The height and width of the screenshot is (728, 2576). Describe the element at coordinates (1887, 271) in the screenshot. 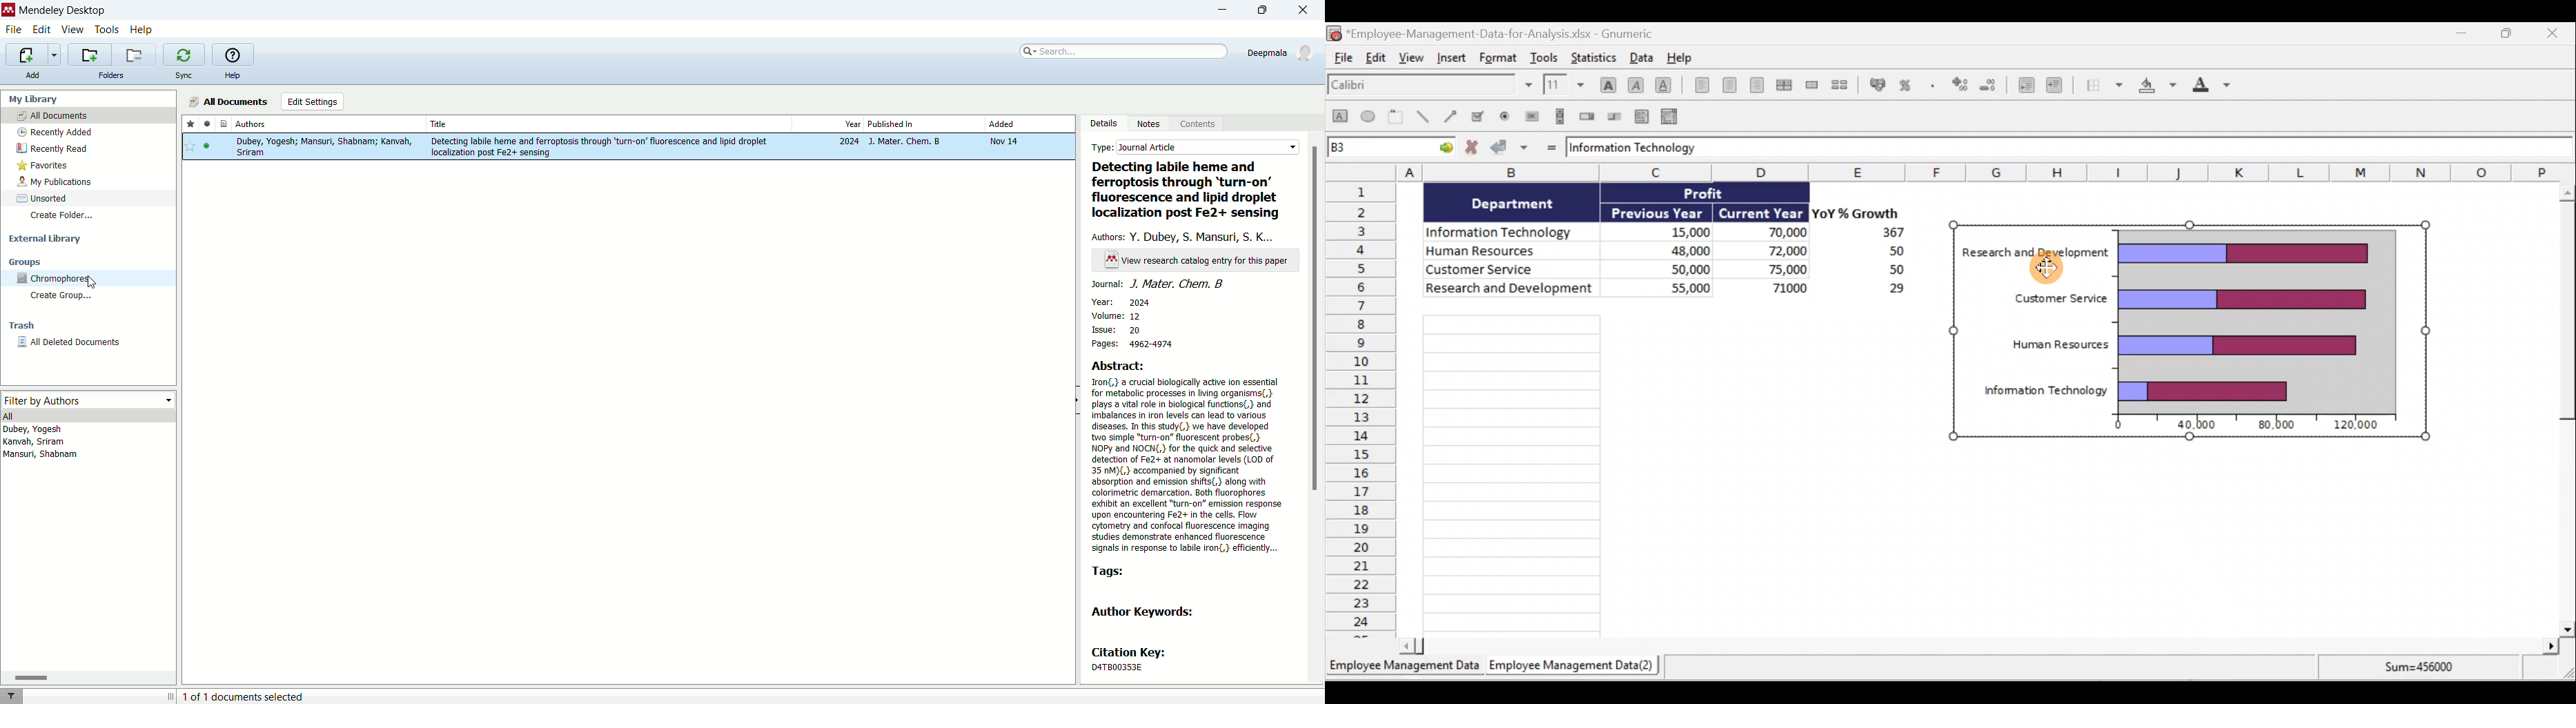

I see `50` at that location.